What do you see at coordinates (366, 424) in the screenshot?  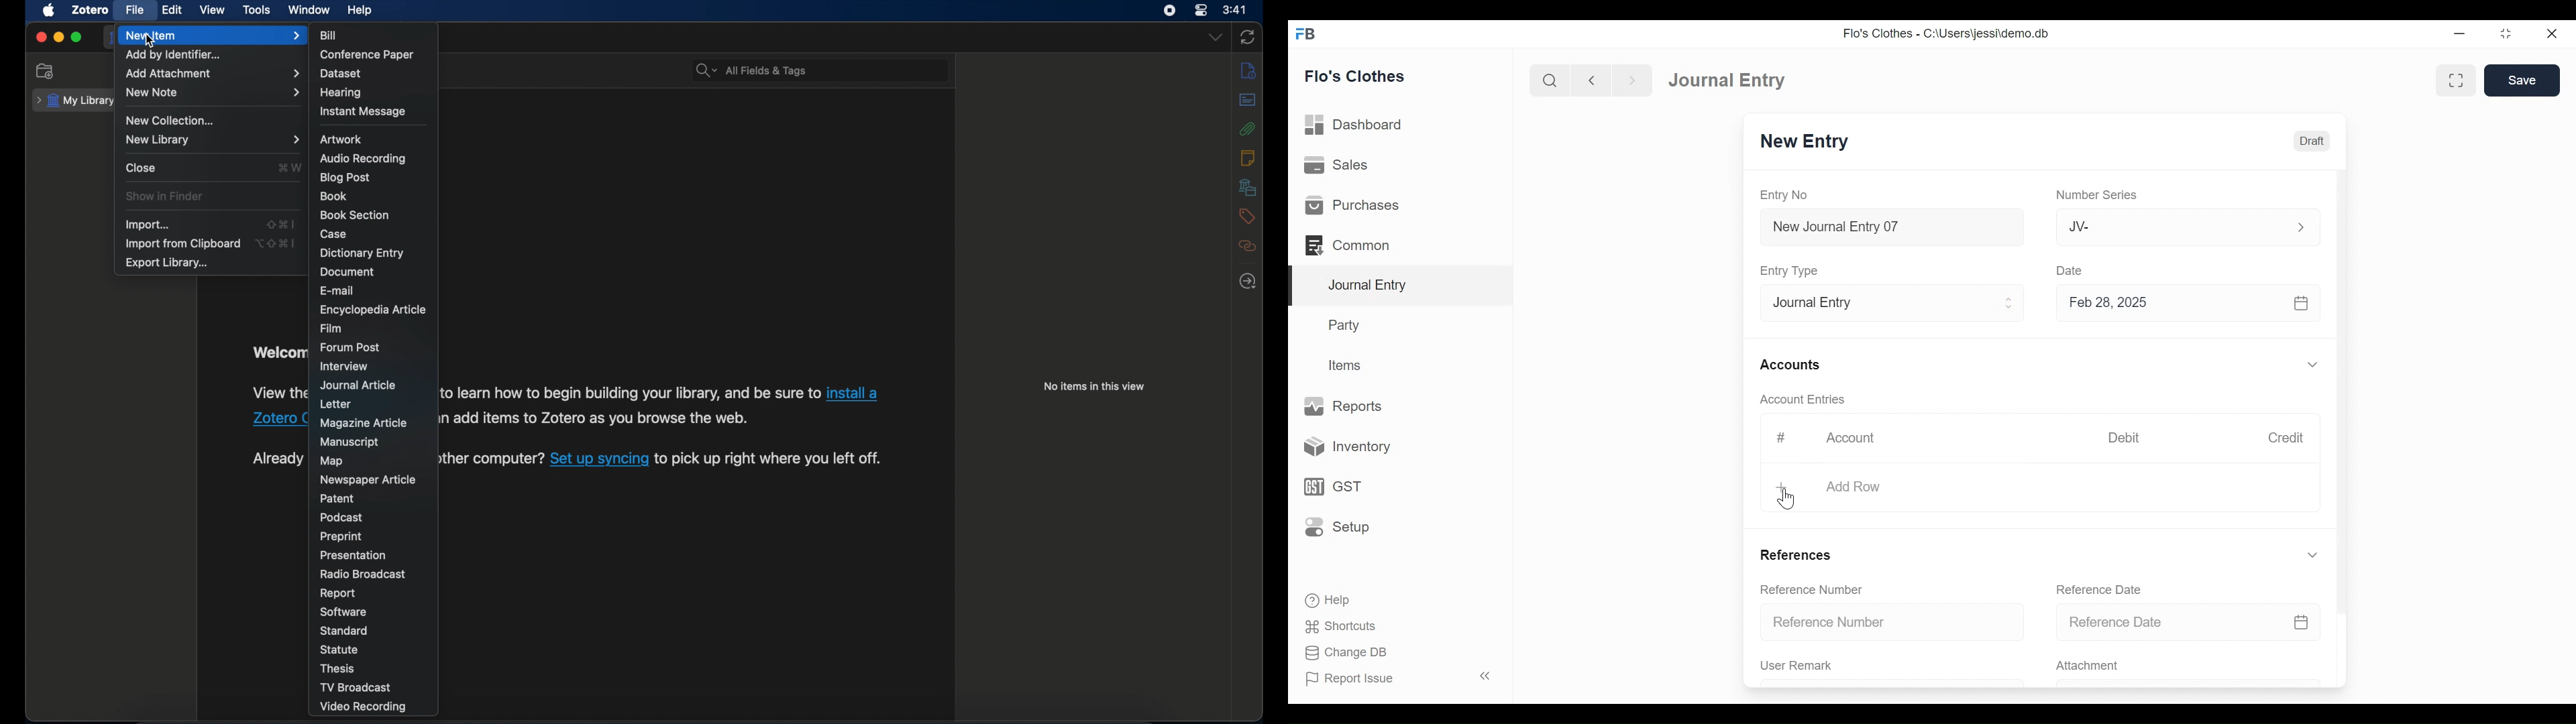 I see `magazine article` at bounding box center [366, 424].